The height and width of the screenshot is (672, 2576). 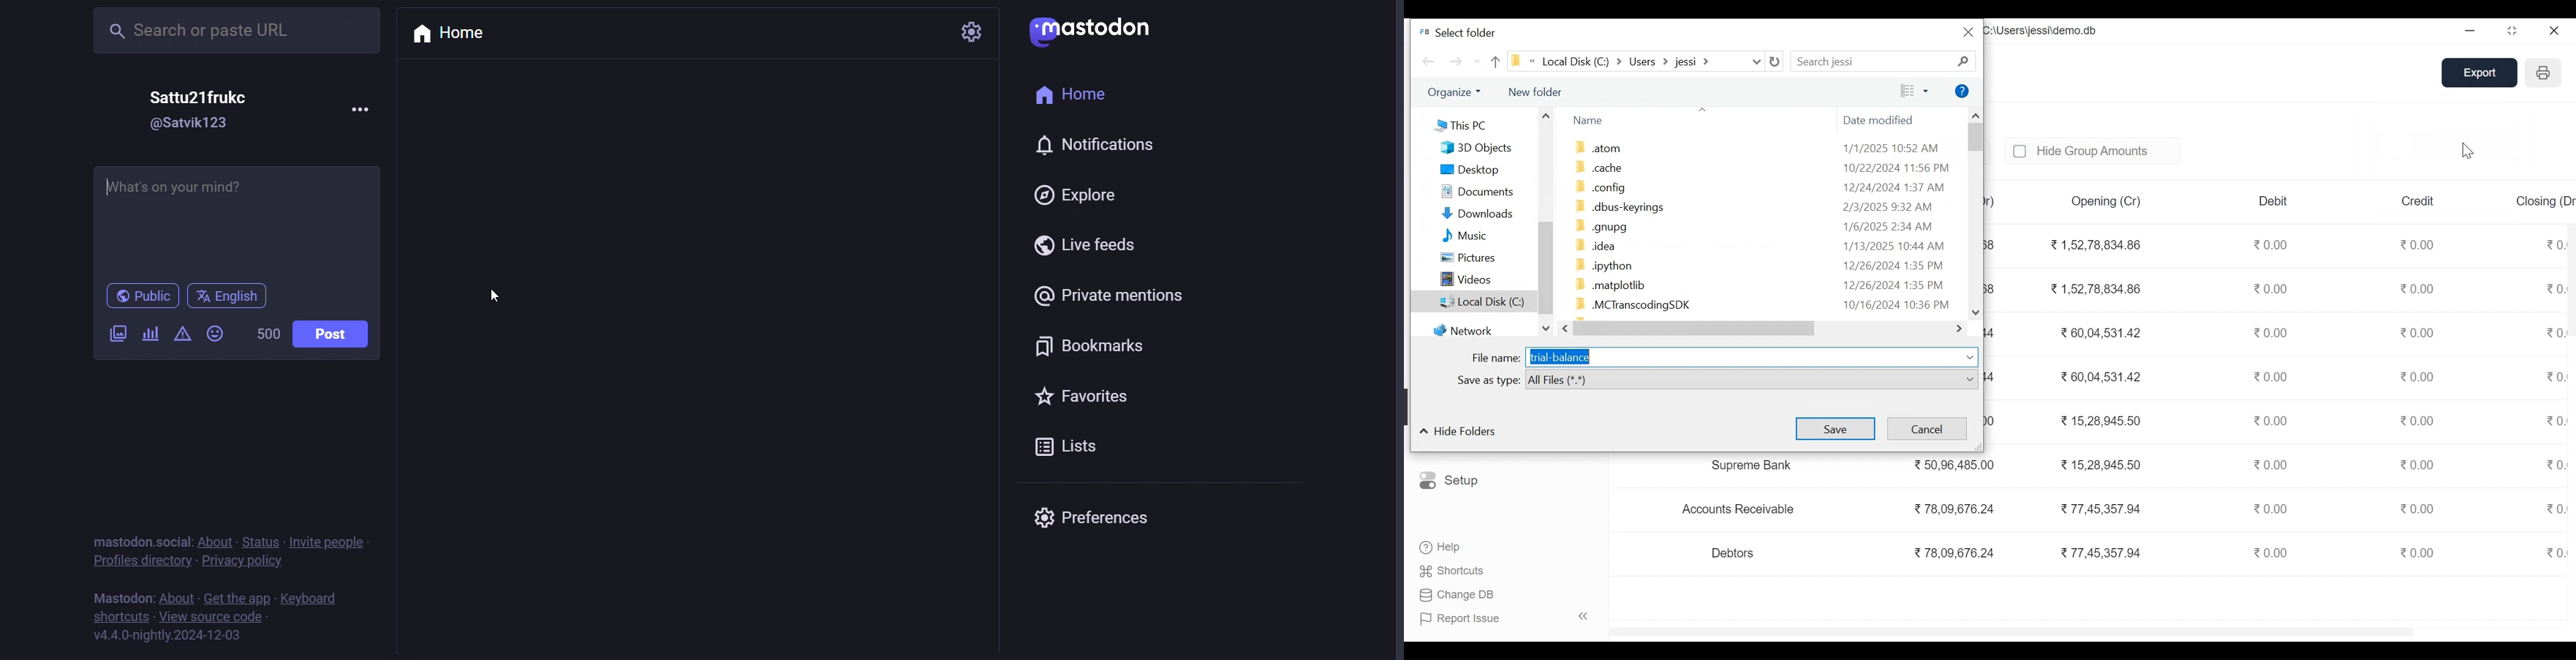 What do you see at coordinates (1600, 147) in the screenshot?
I see `atom` at bounding box center [1600, 147].